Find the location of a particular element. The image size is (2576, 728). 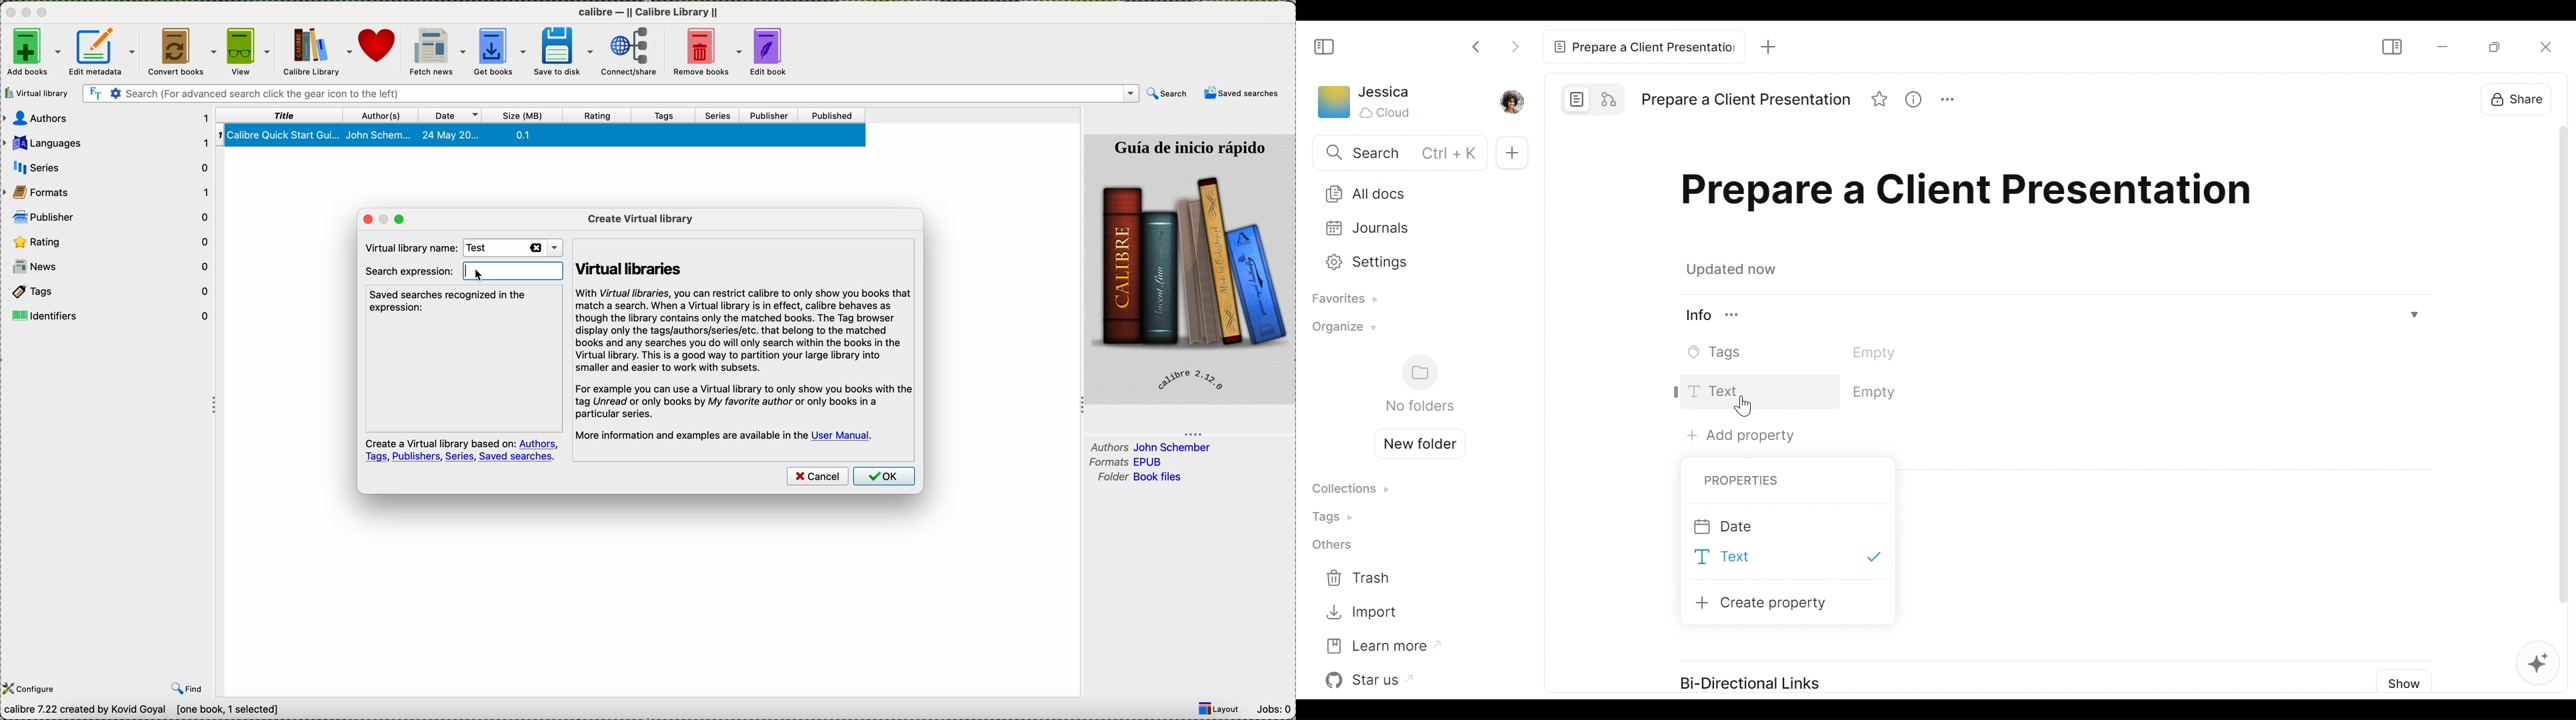

close is located at coordinates (9, 14).